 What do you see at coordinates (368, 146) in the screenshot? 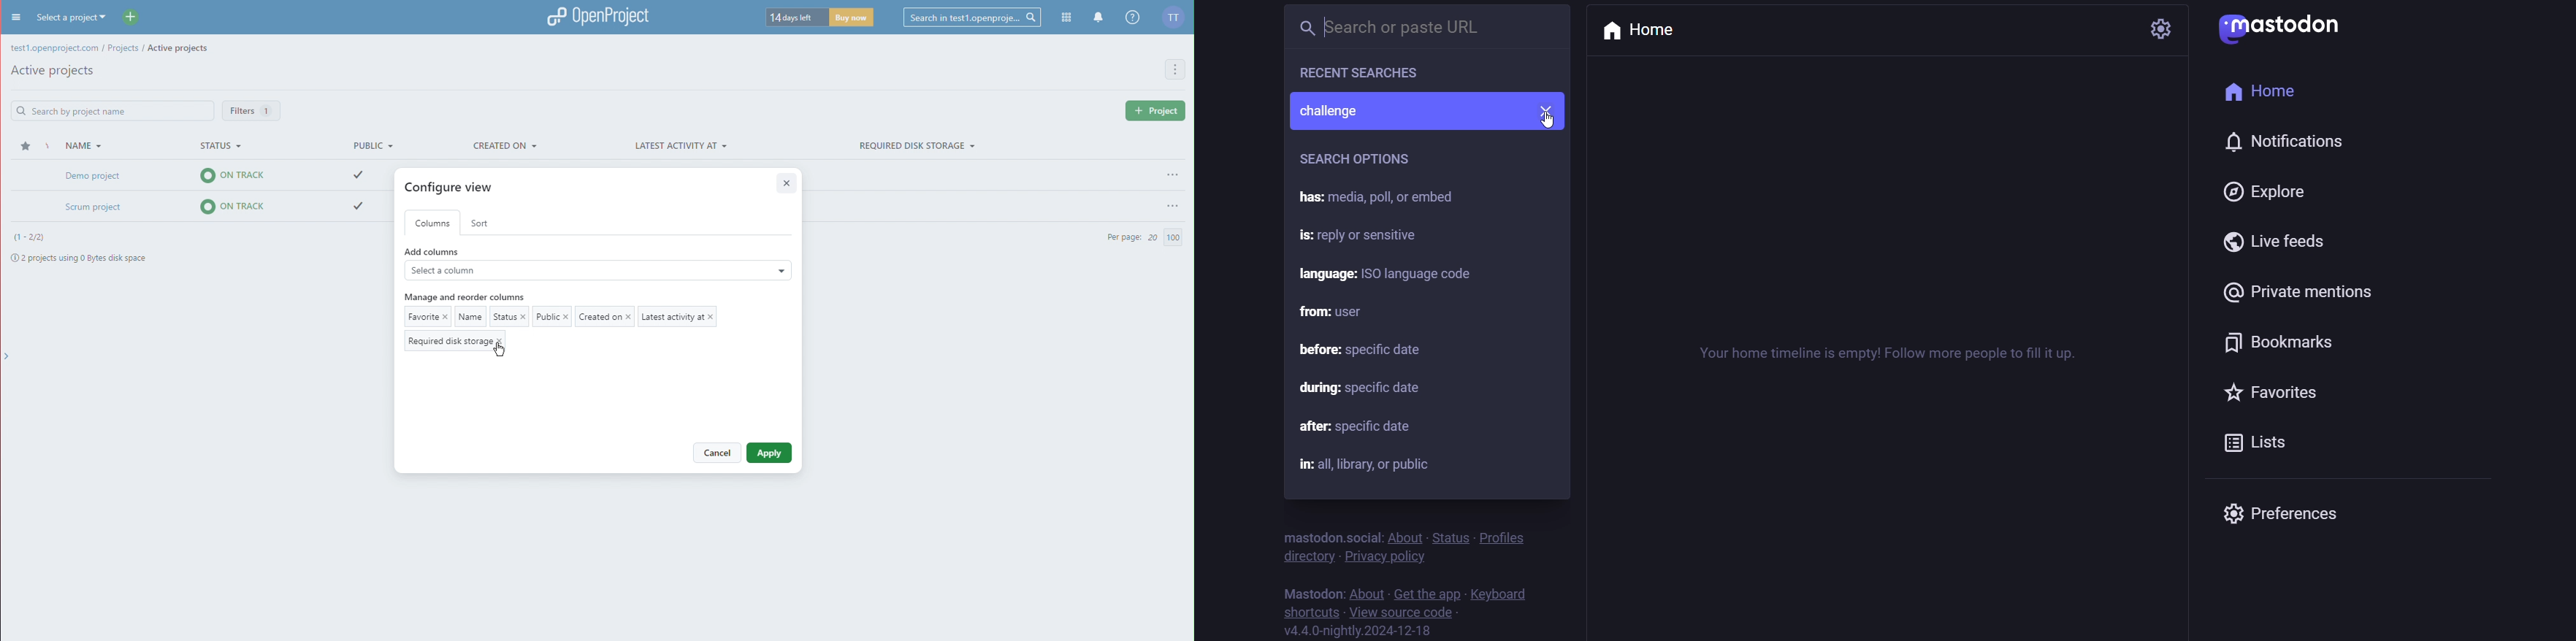
I see `Public` at bounding box center [368, 146].